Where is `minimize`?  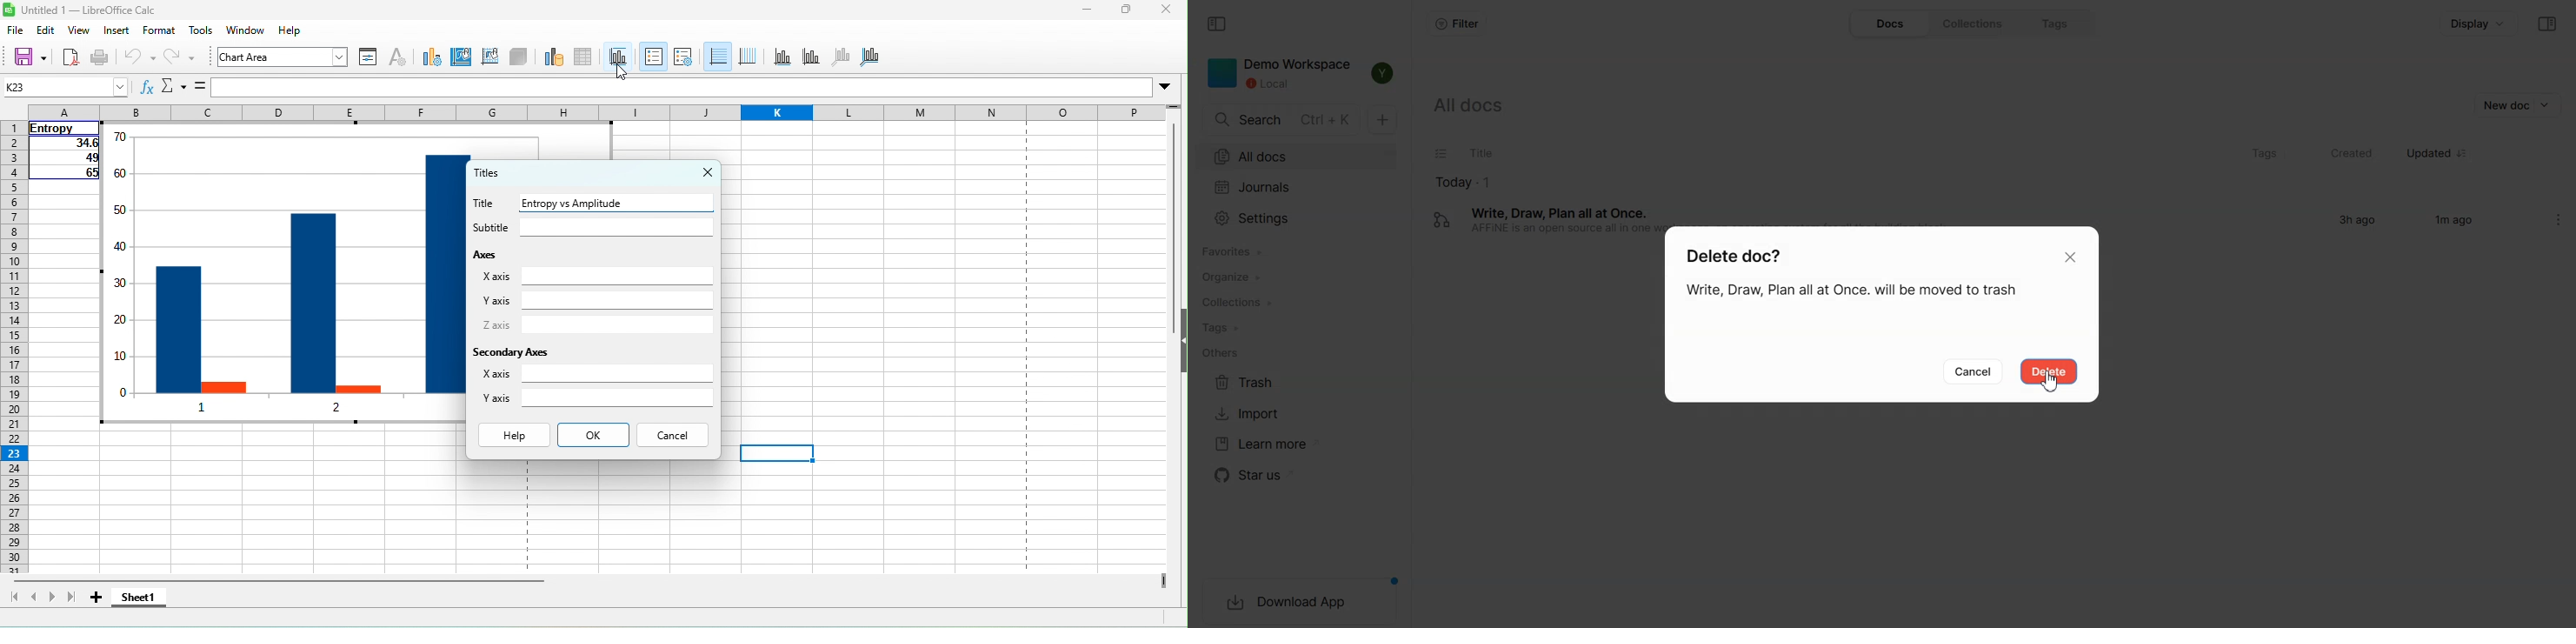 minimize is located at coordinates (1073, 12).